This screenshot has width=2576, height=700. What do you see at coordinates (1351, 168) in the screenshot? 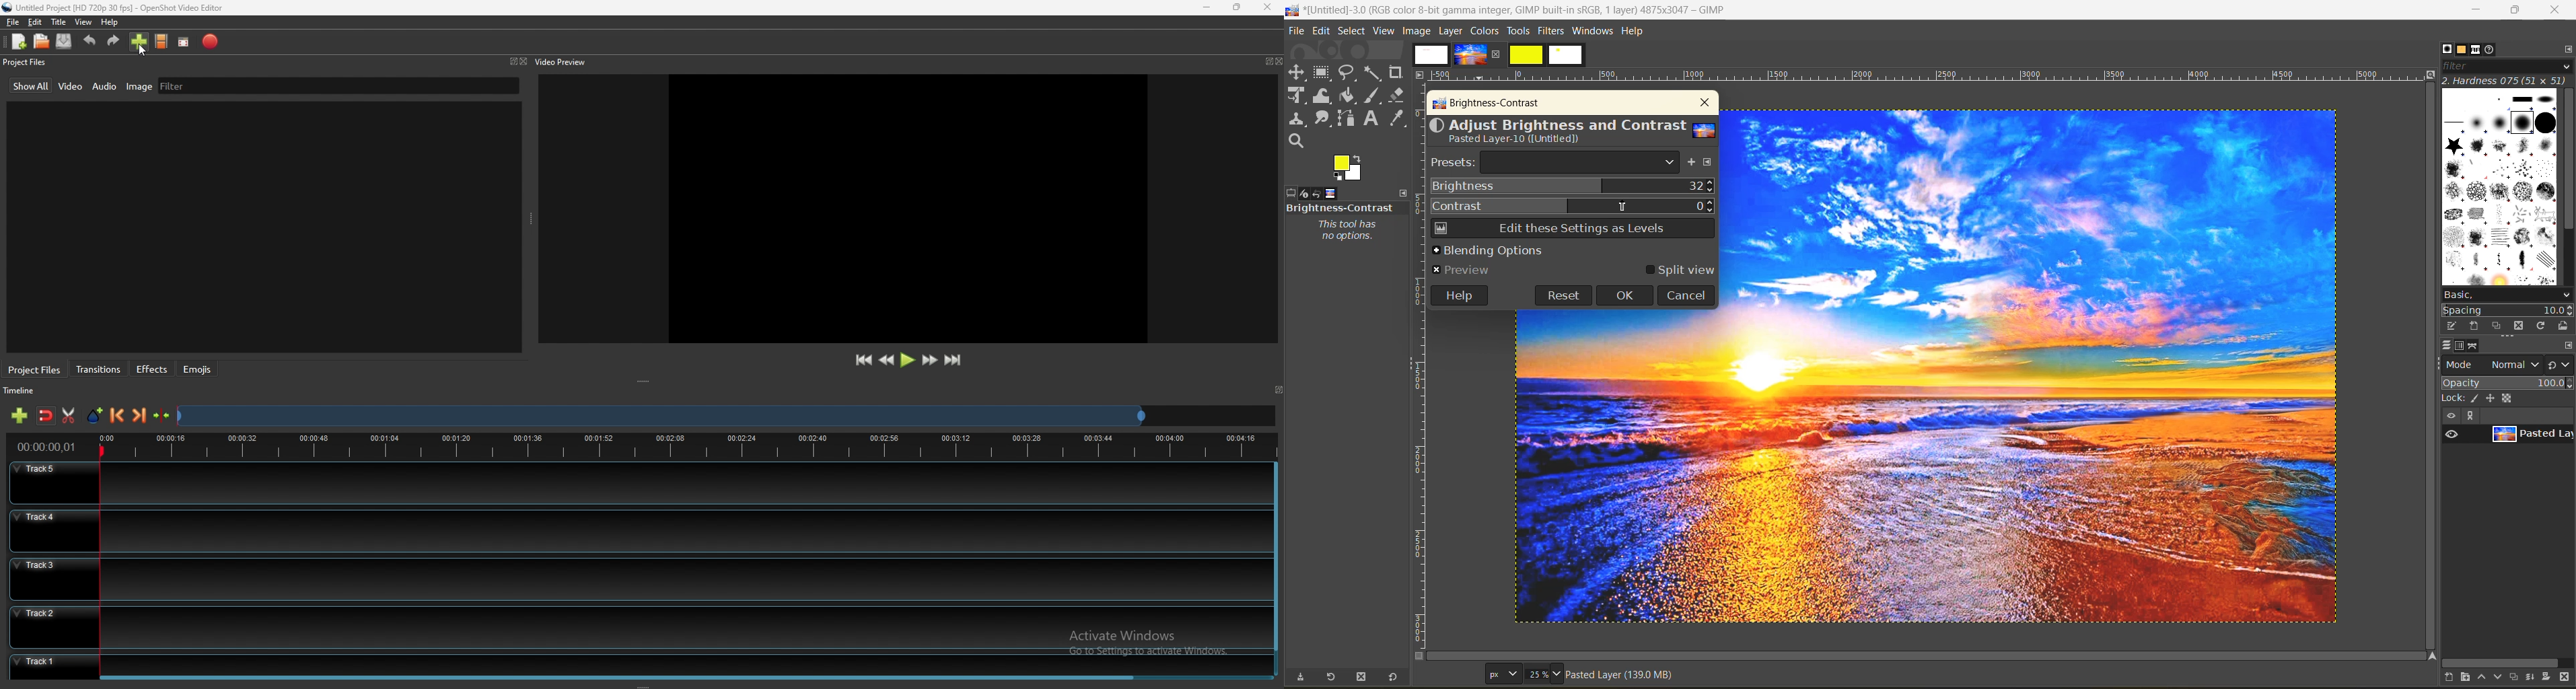
I see `active foreground and background color` at bounding box center [1351, 168].